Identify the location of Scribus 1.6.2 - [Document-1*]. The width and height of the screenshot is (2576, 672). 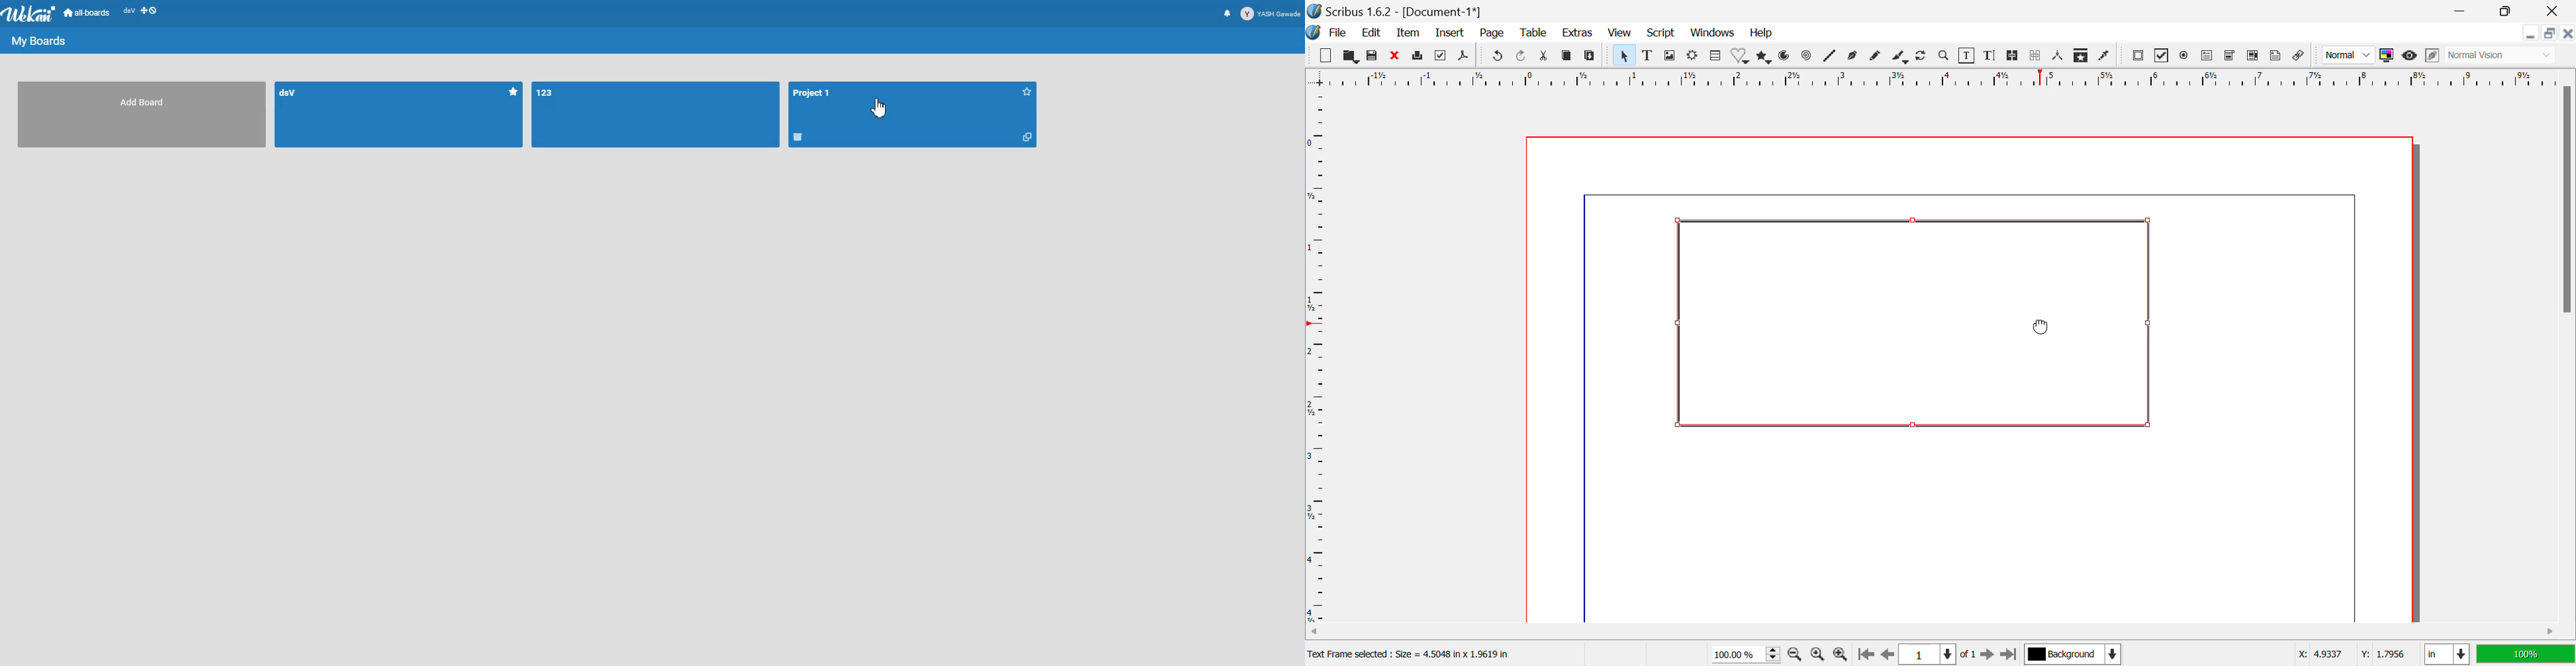
(1402, 11).